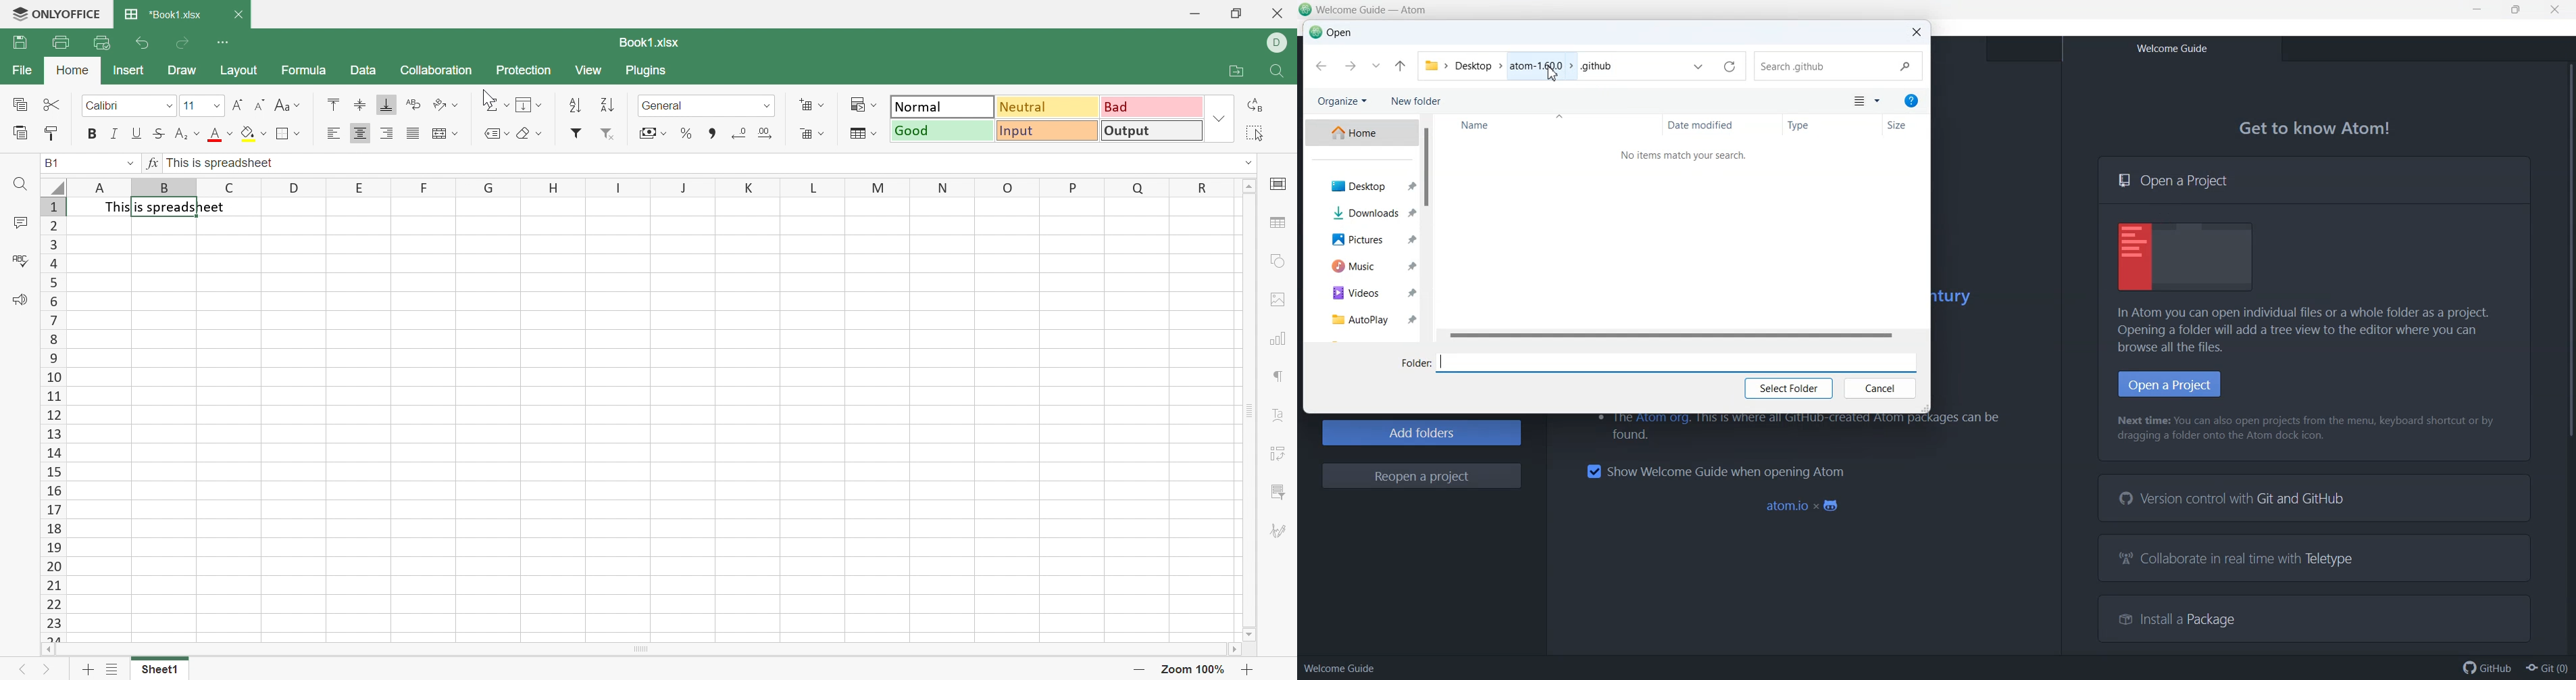  Describe the element at coordinates (113, 669) in the screenshot. I see `List of sheets` at that location.